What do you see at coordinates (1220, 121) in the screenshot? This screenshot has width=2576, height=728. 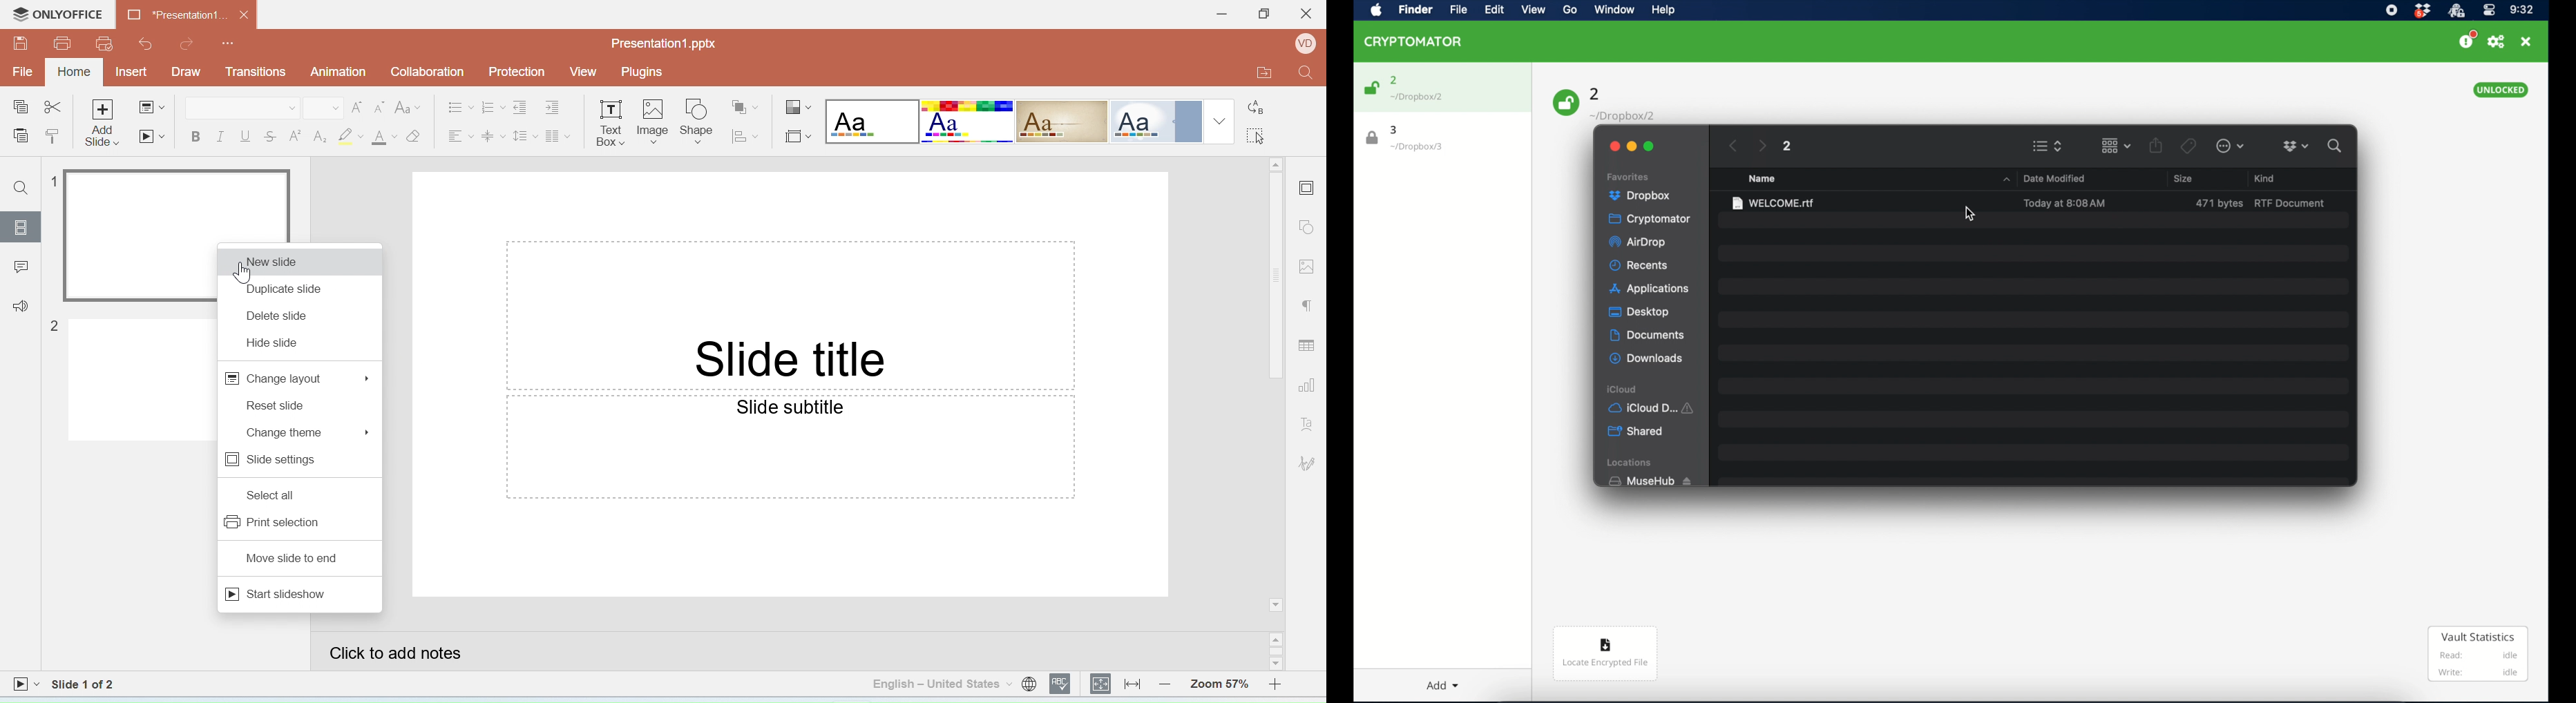 I see `Drop down` at bounding box center [1220, 121].